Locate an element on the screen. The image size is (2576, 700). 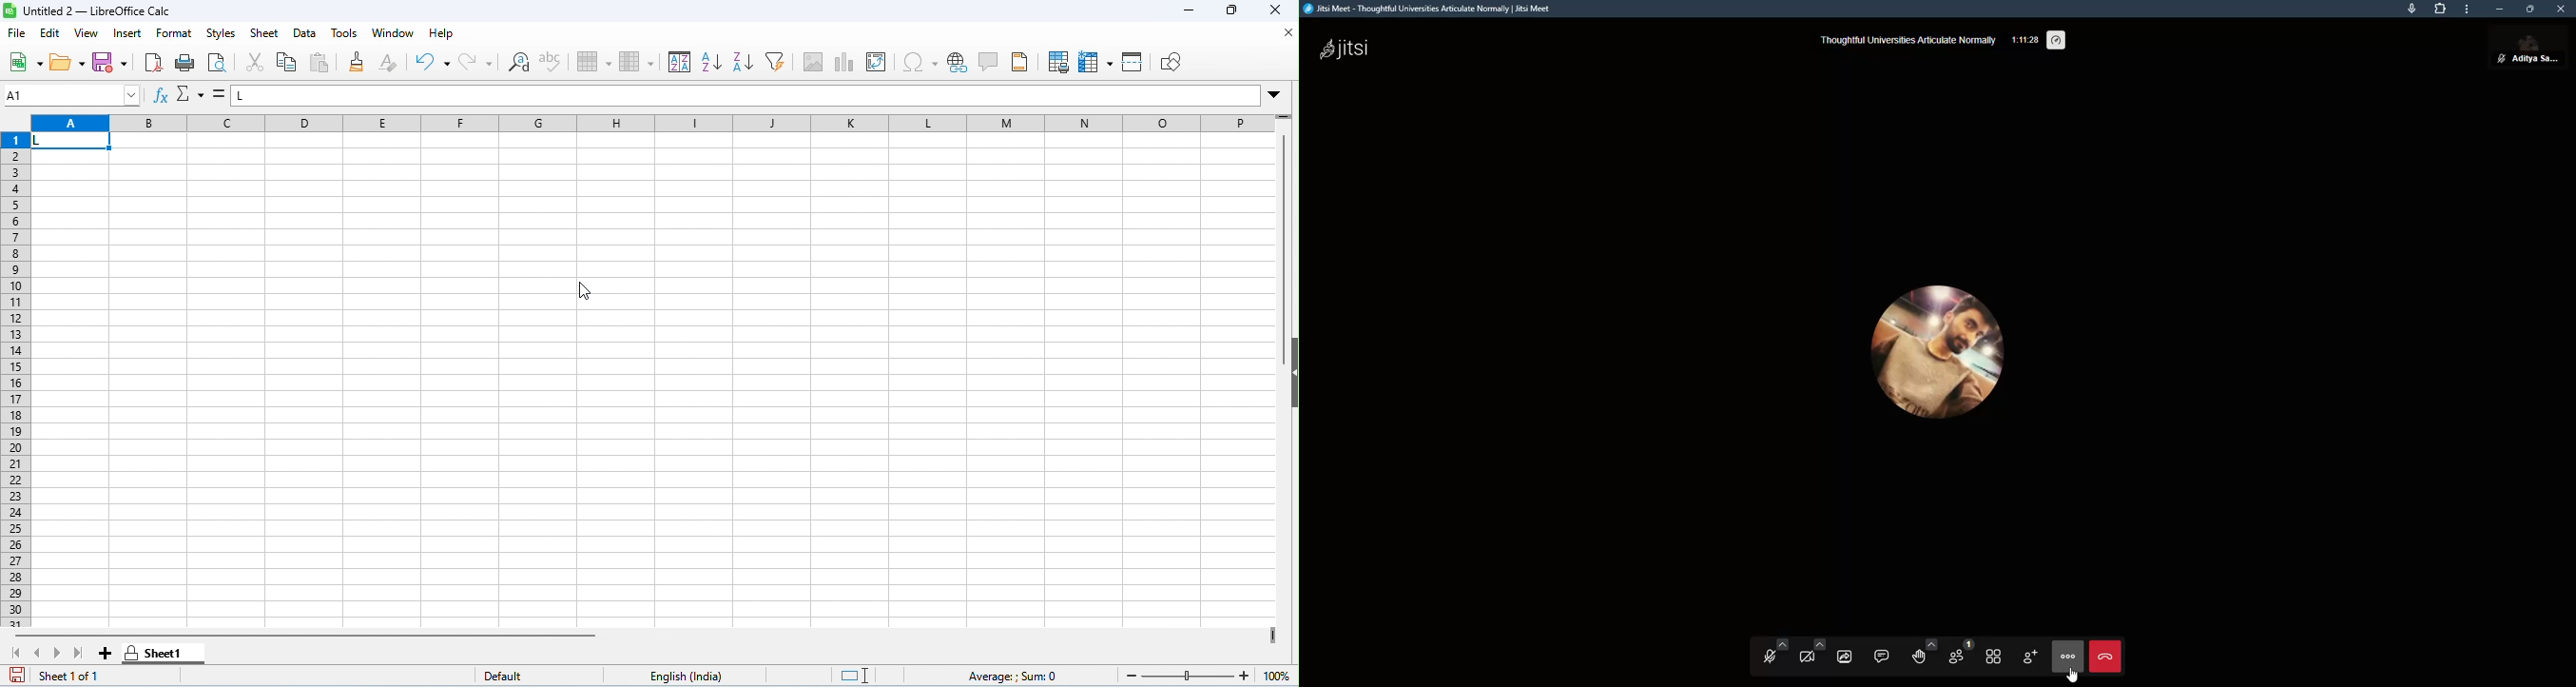
selected cell number is located at coordinates (72, 95).